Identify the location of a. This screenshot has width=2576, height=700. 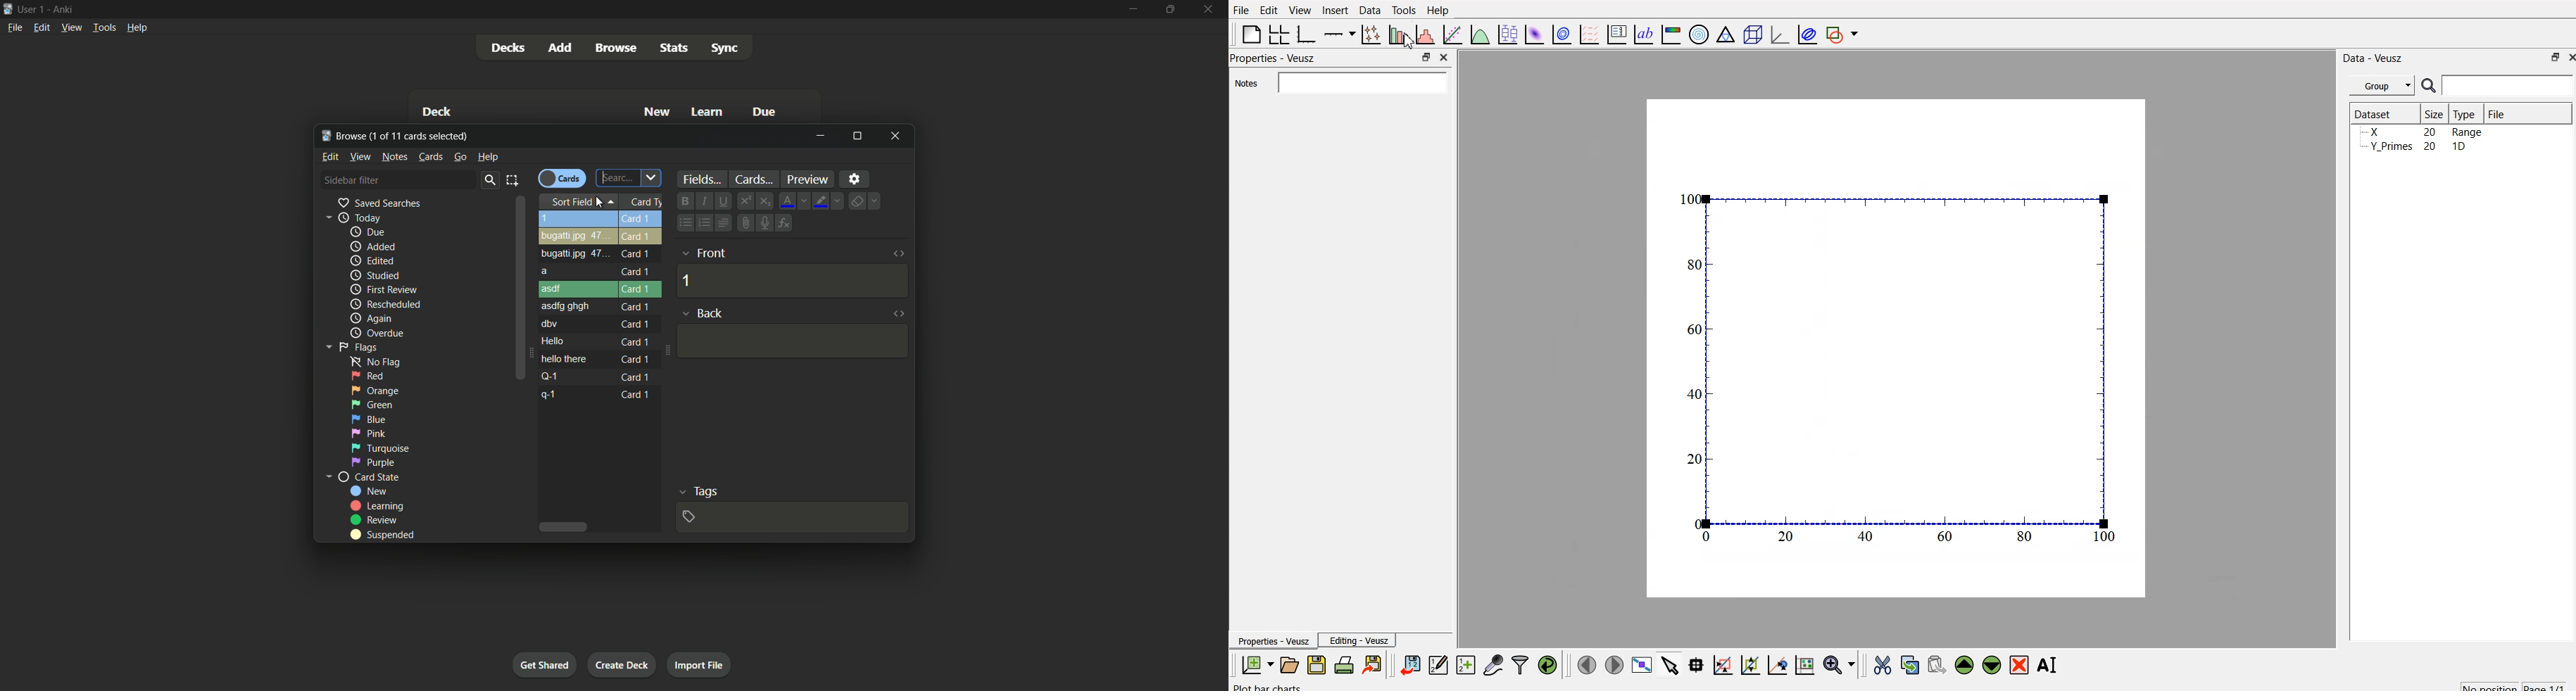
(545, 271).